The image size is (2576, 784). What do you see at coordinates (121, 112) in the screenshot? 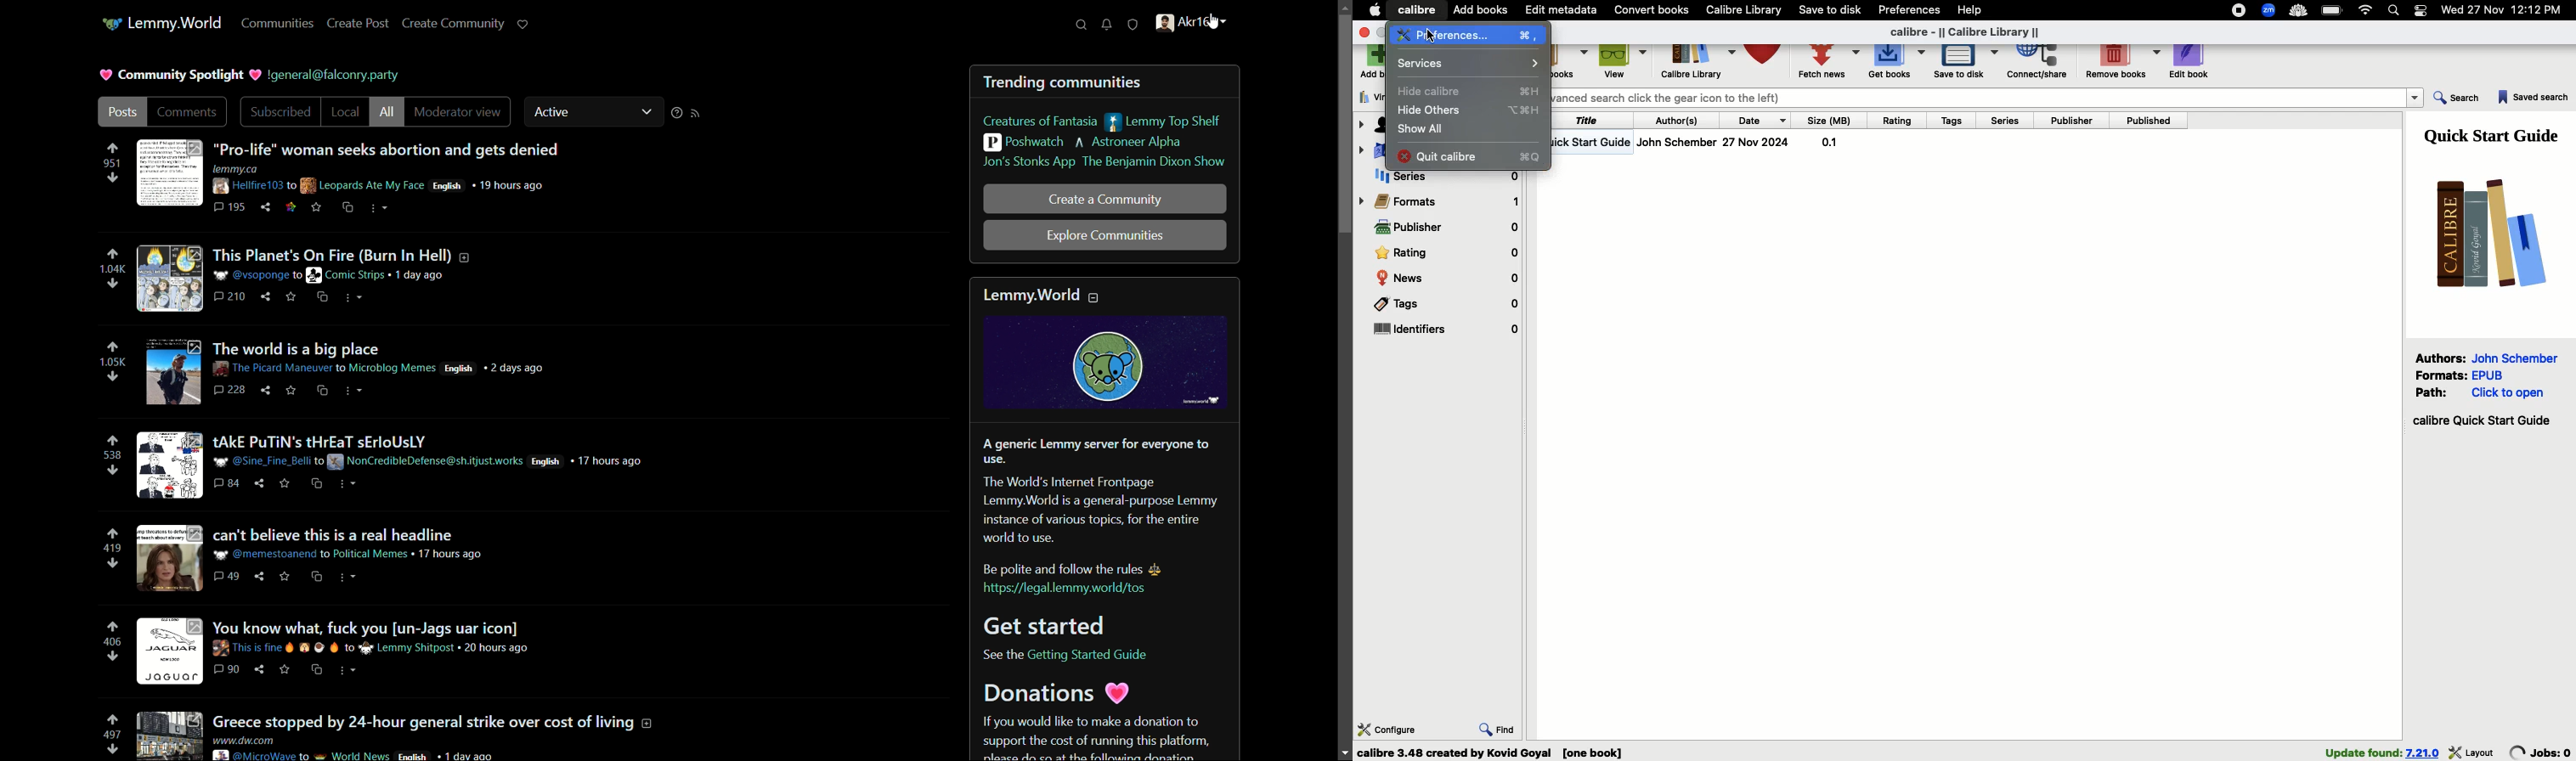
I see `posts` at bounding box center [121, 112].